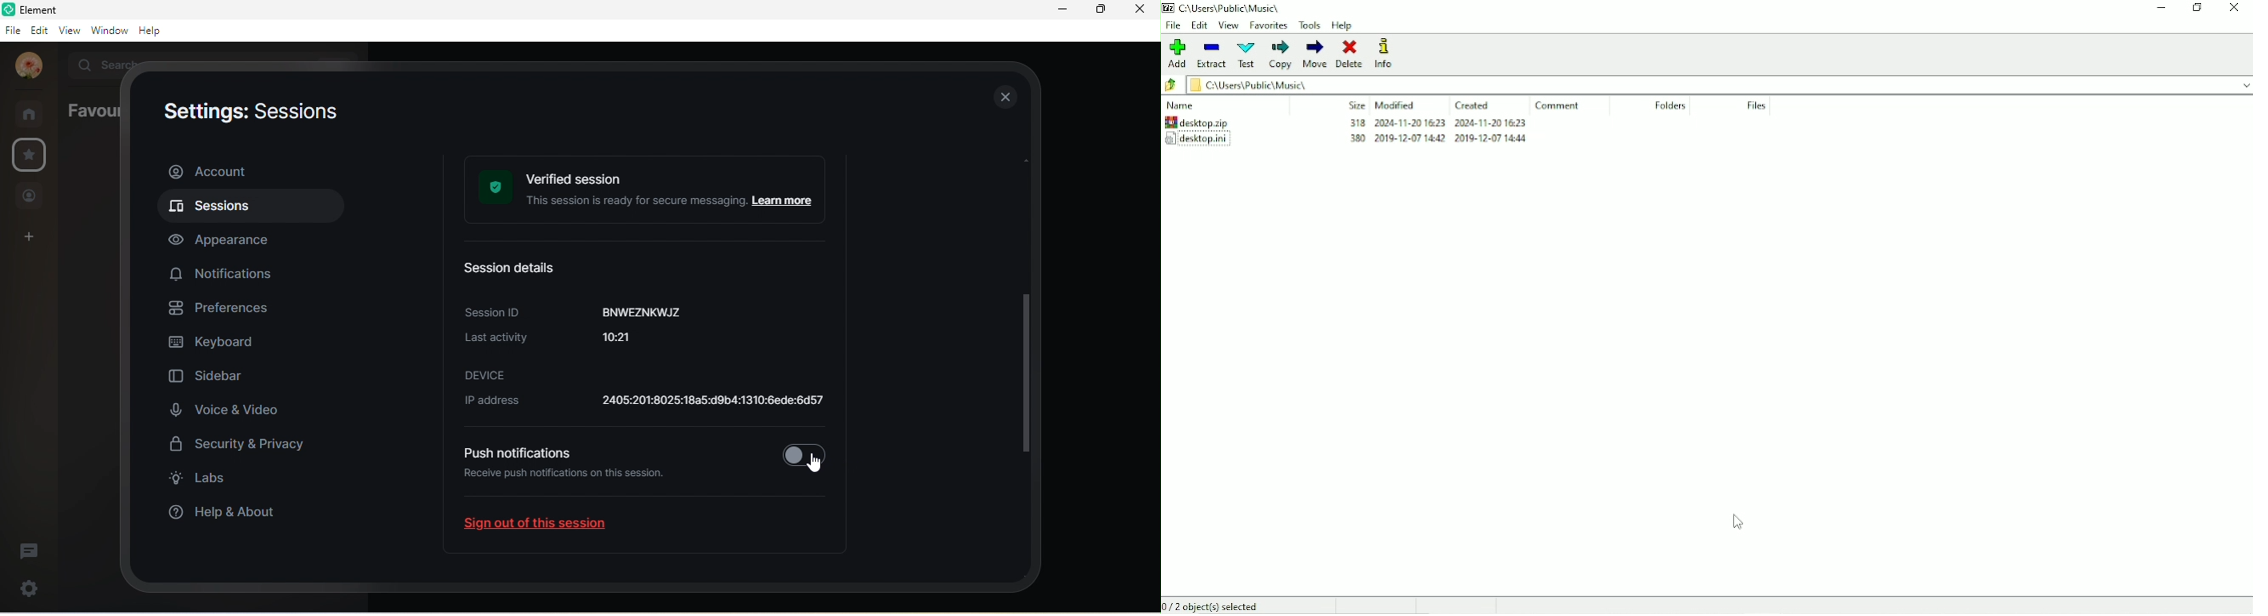 This screenshot has width=2268, height=616. What do you see at coordinates (486, 374) in the screenshot?
I see `device` at bounding box center [486, 374].